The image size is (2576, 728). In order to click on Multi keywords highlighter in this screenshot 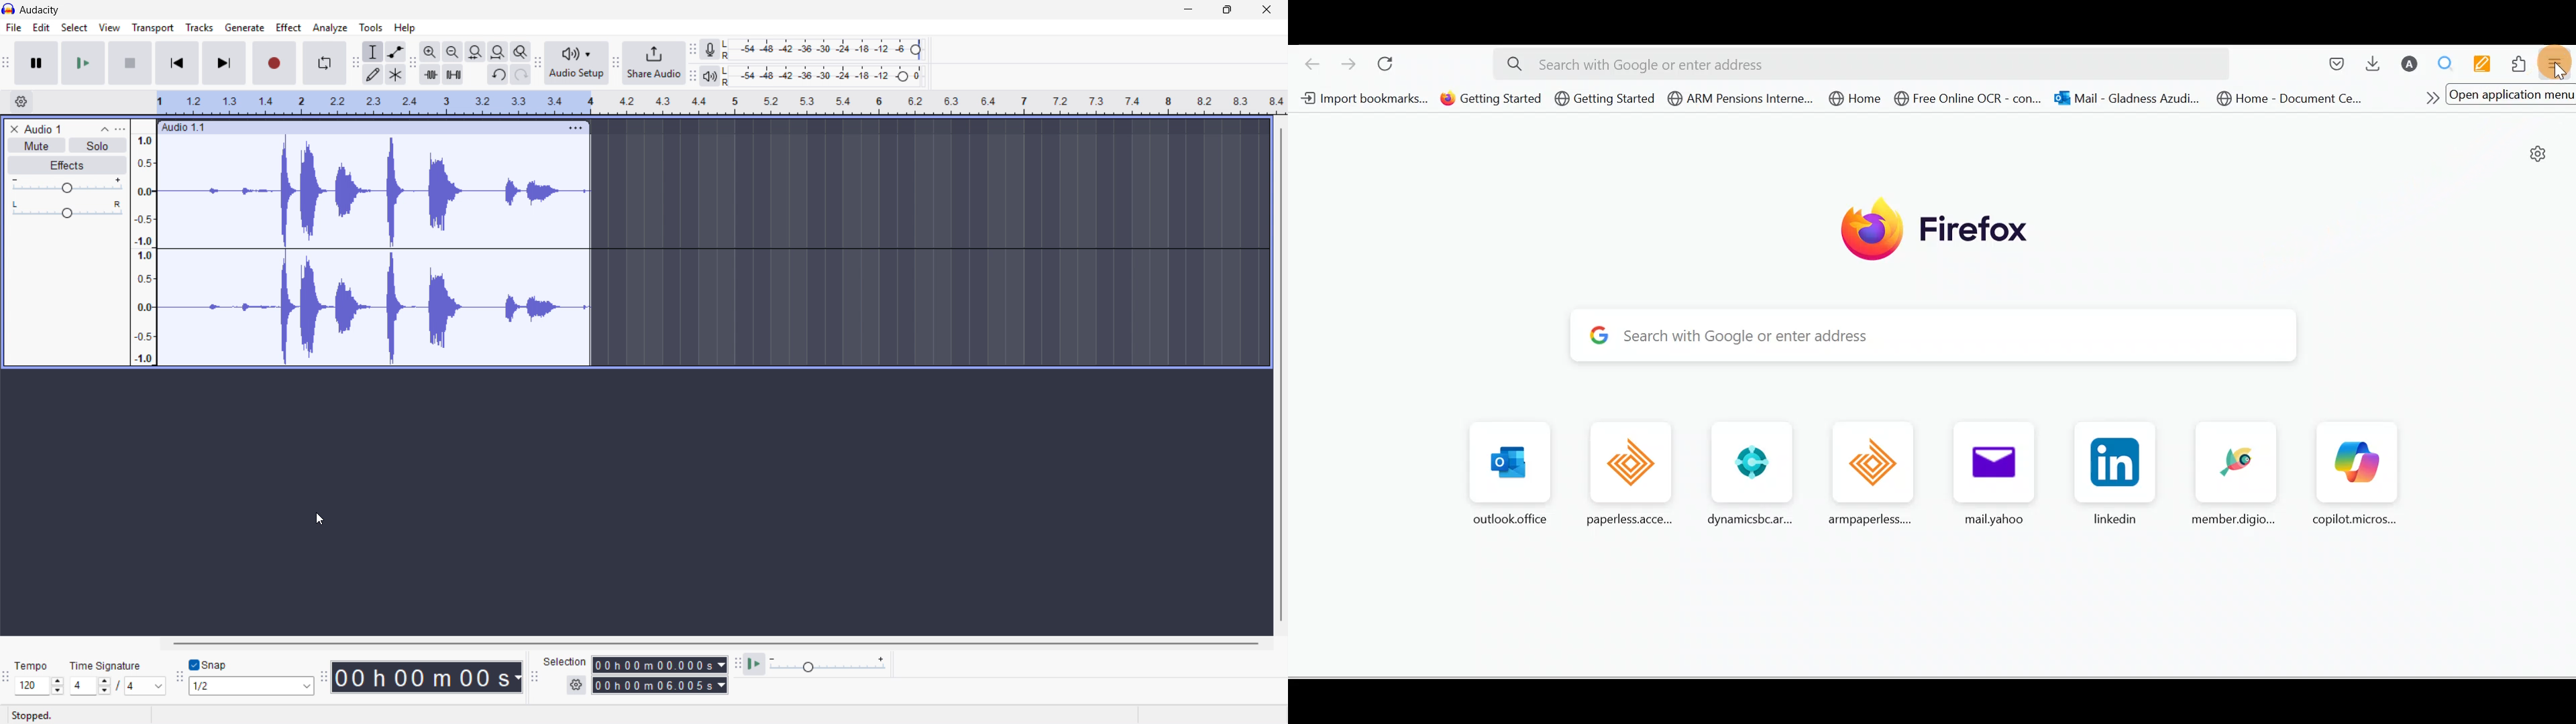, I will do `click(2486, 64)`.